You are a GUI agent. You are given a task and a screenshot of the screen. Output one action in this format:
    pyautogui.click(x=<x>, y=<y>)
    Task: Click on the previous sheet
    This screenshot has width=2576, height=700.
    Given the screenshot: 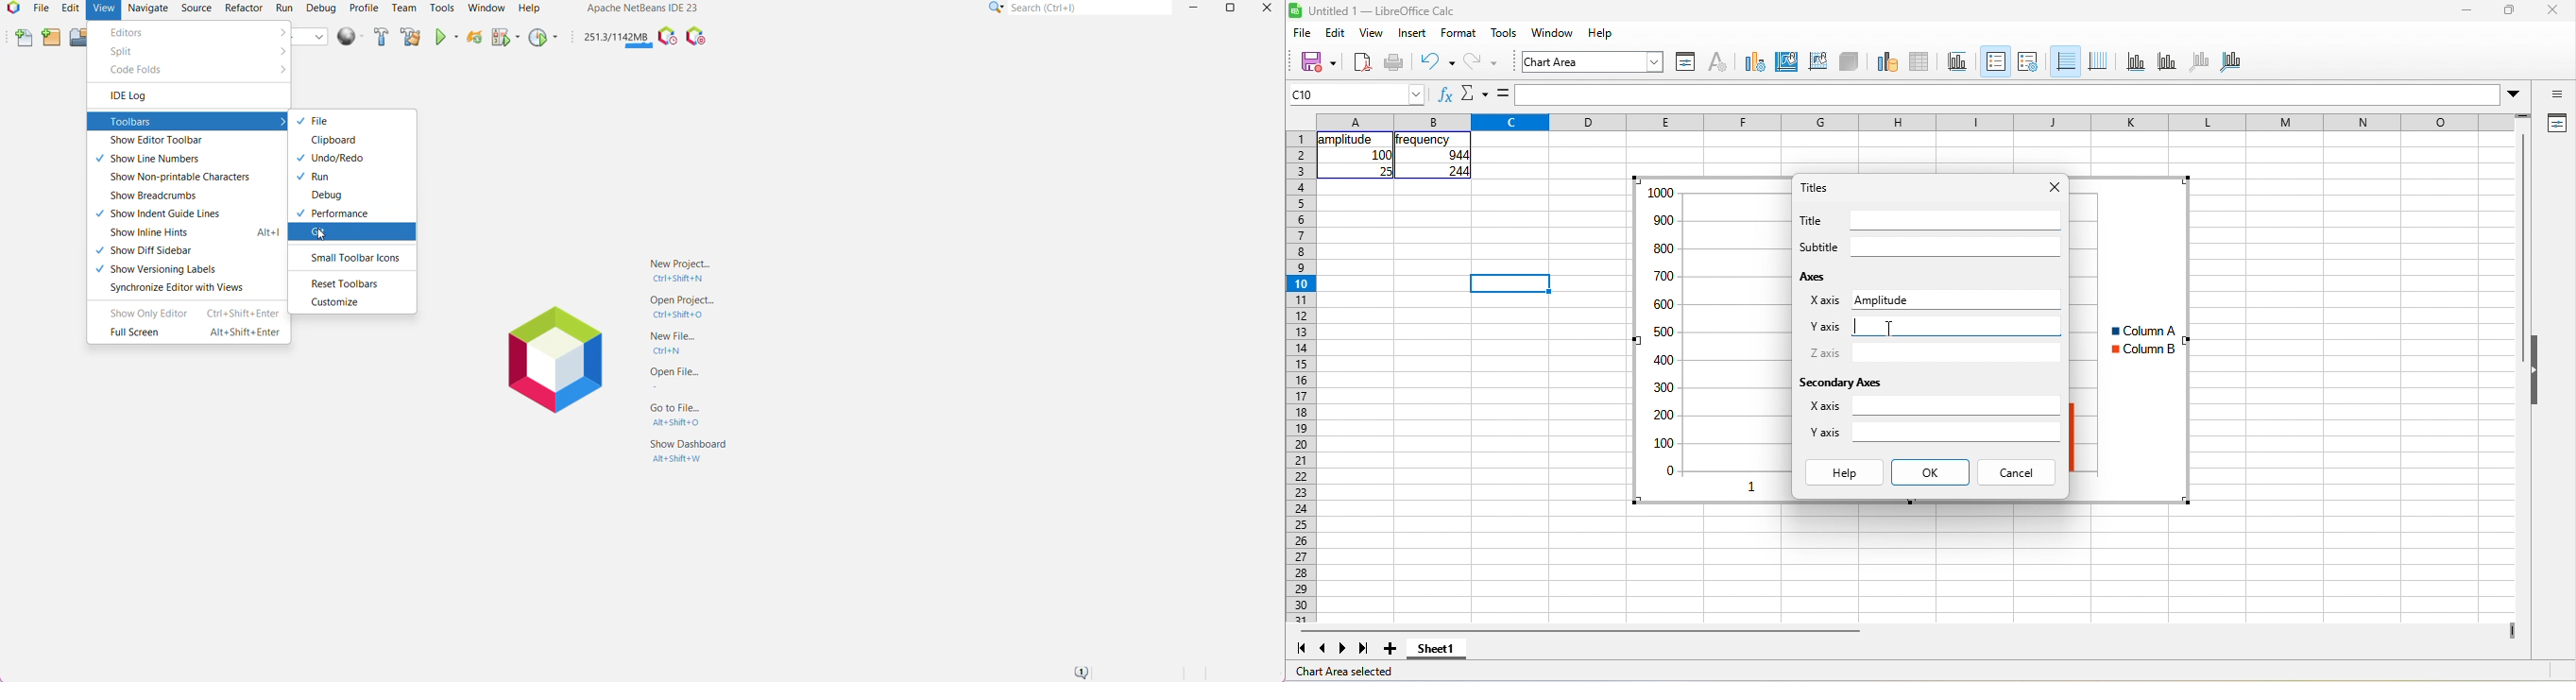 What is the action you would take?
    pyautogui.click(x=1323, y=649)
    